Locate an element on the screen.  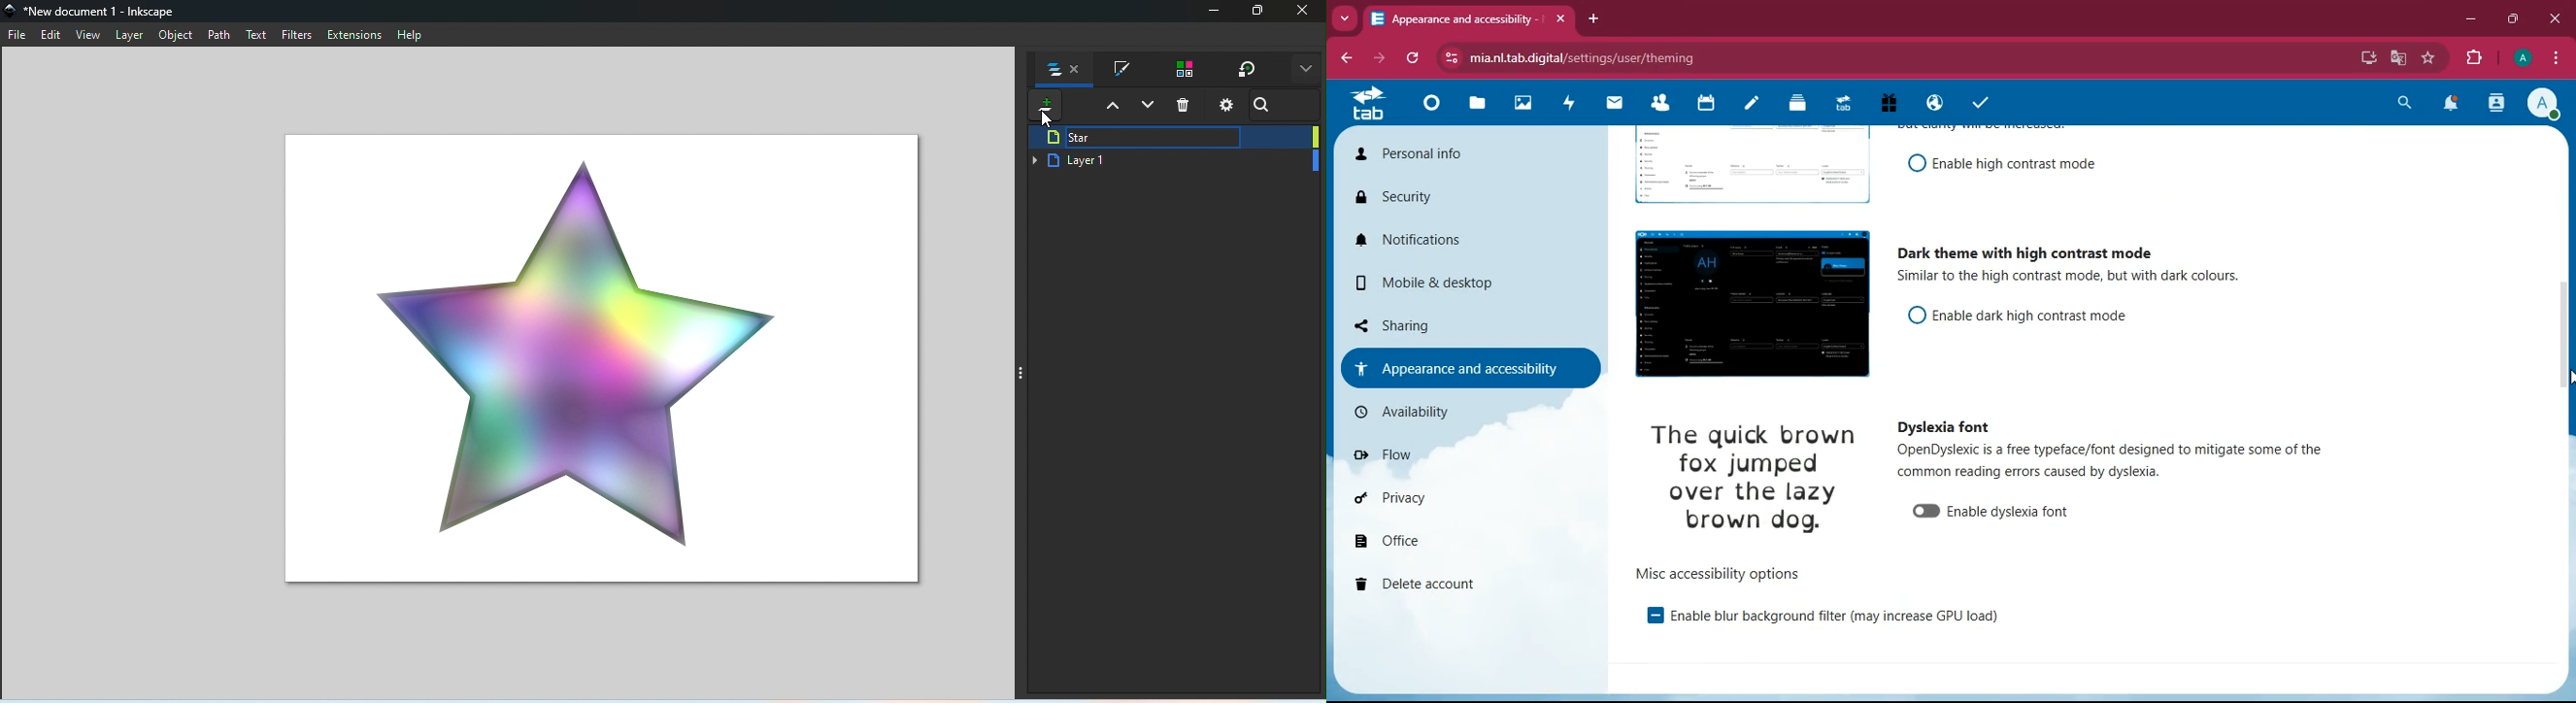
Fill and stroke is located at coordinates (1121, 70).